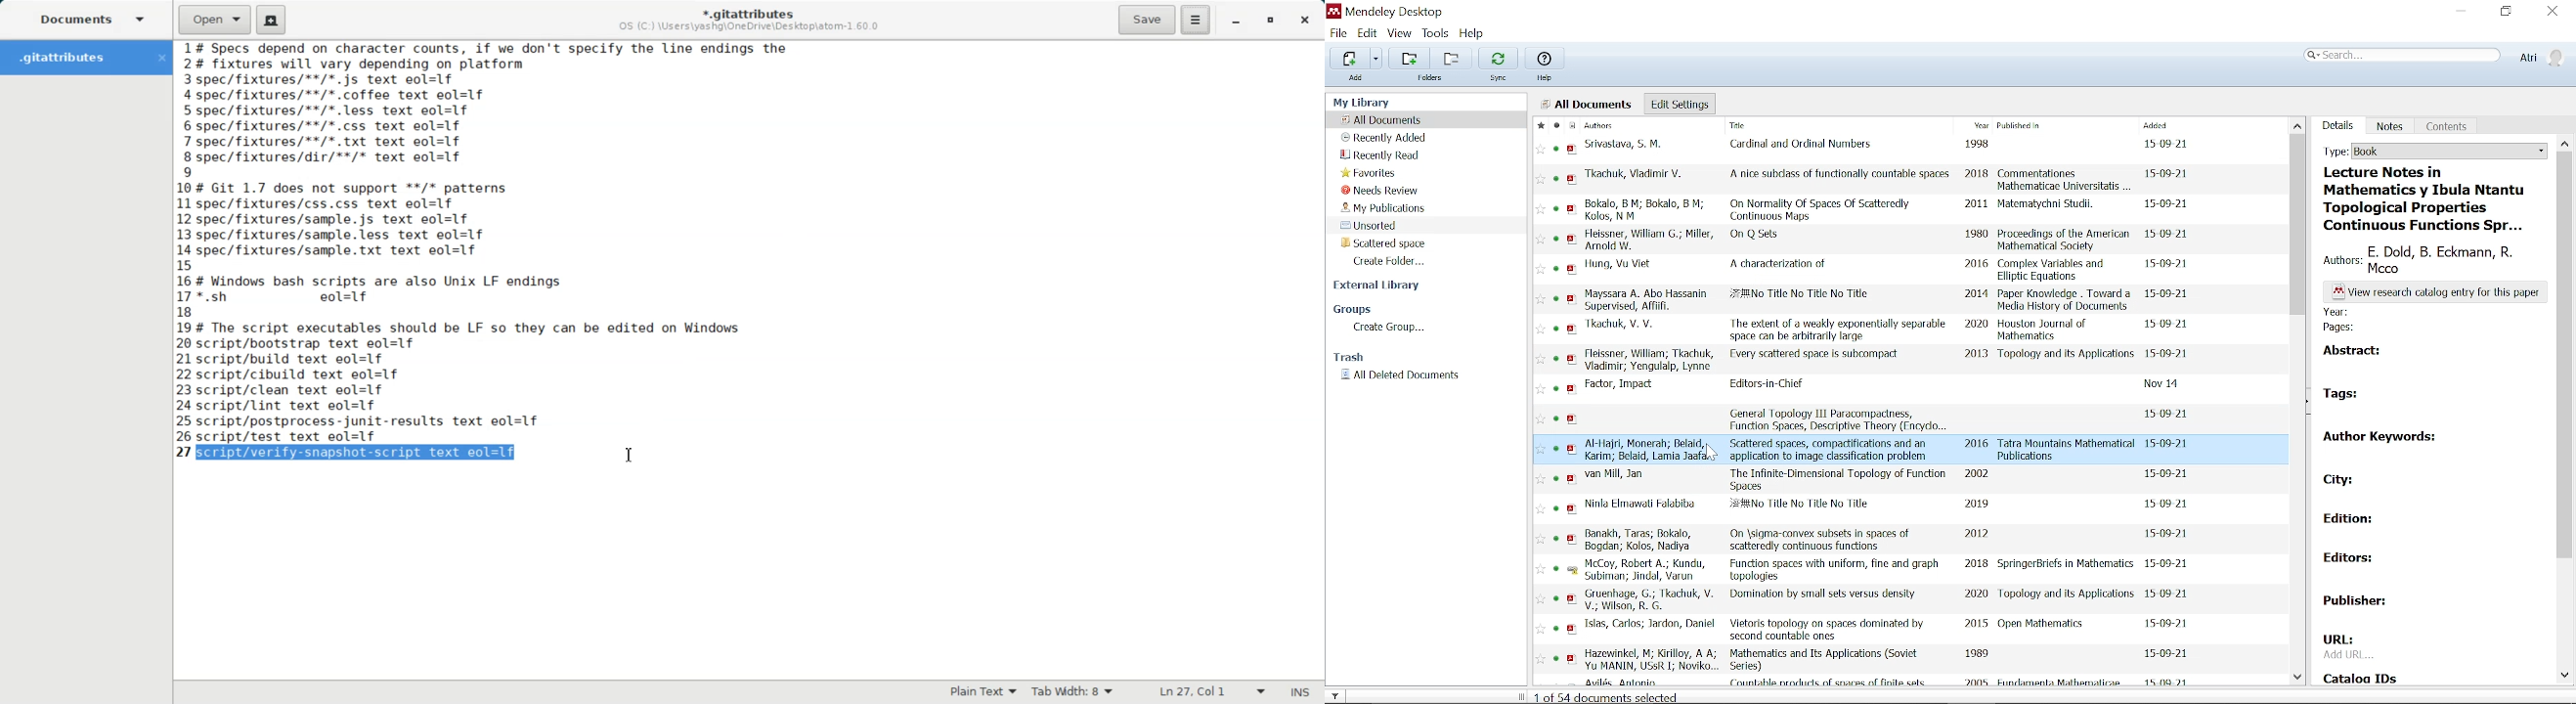 The width and height of the screenshot is (2576, 728). What do you see at coordinates (1146, 20) in the screenshot?
I see `Save` at bounding box center [1146, 20].